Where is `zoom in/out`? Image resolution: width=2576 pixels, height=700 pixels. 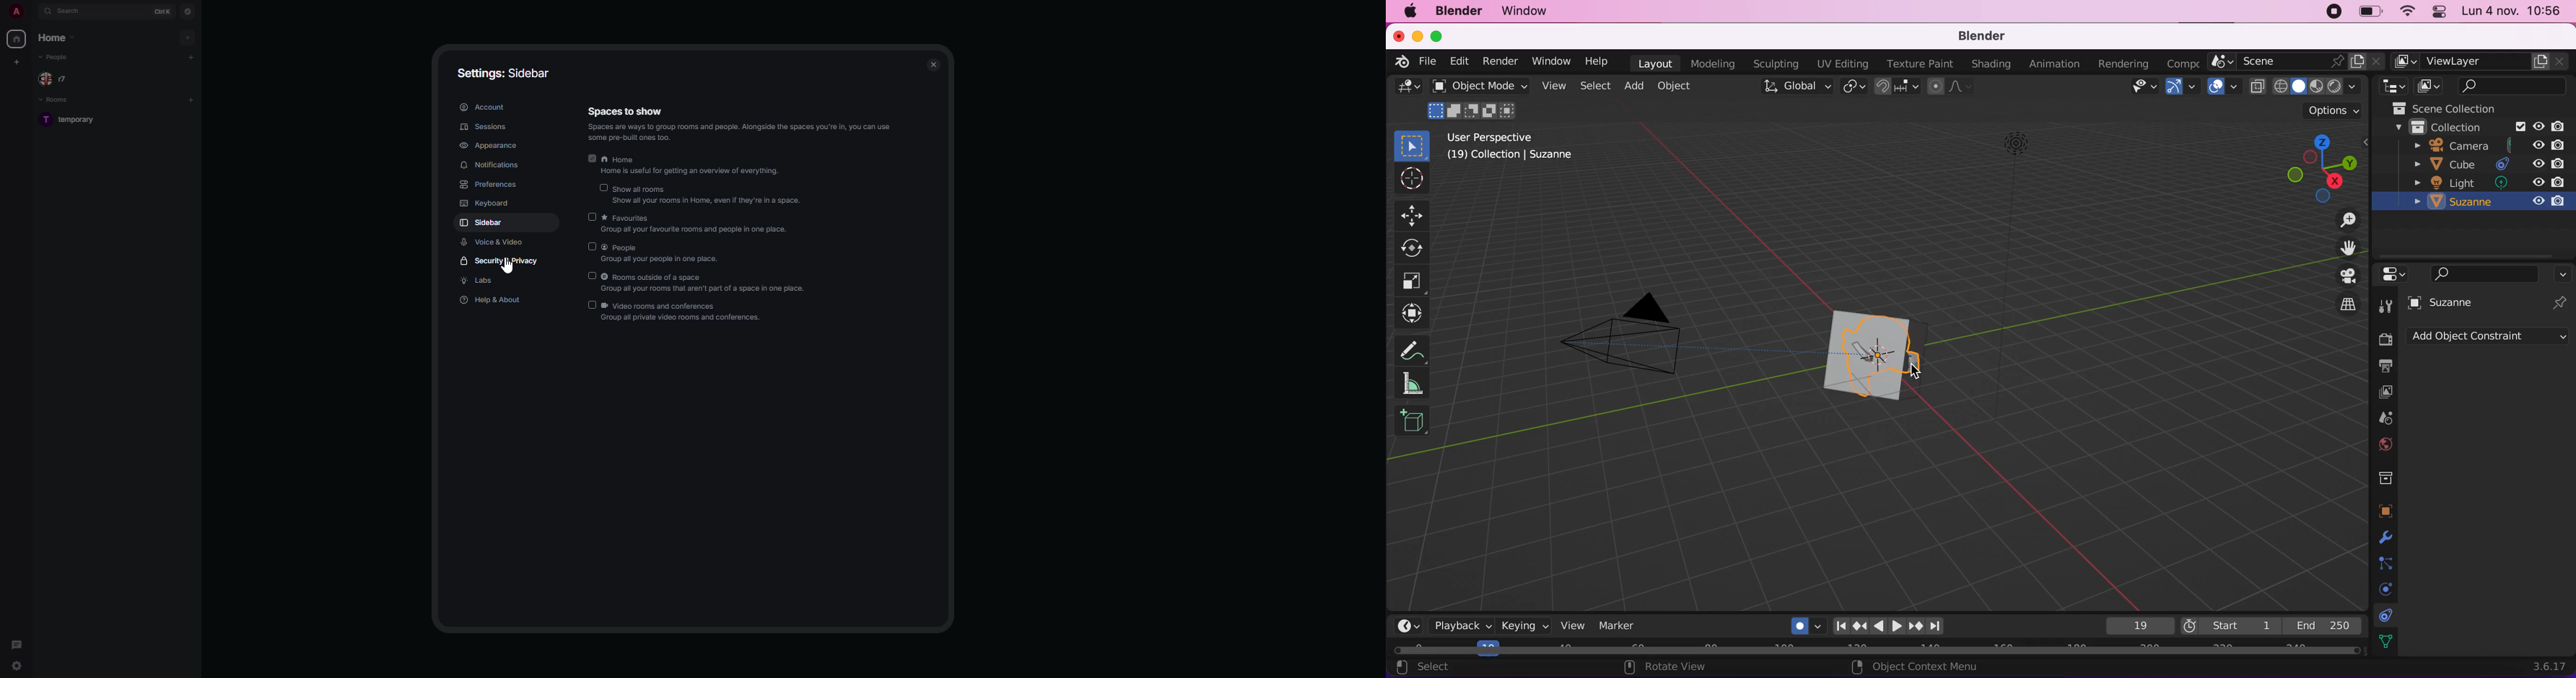 zoom in/out is located at coordinates (2344, 219).